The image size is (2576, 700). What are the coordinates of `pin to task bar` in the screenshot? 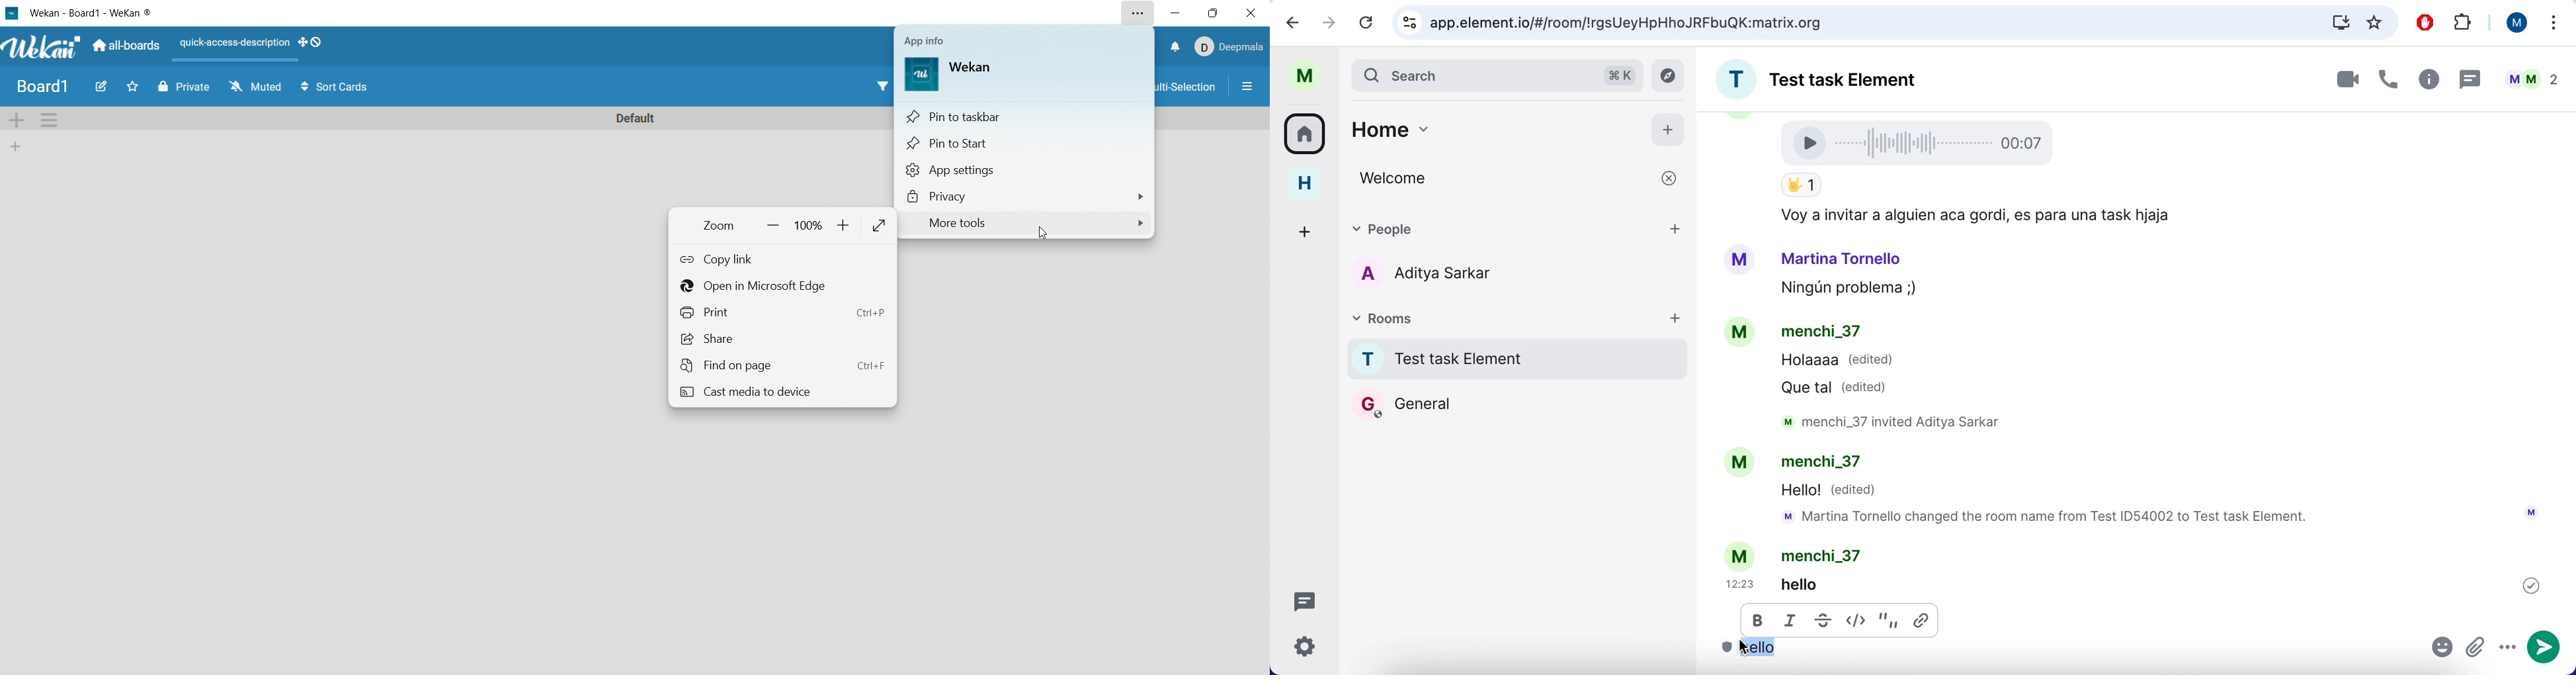 It's located at (1026, 117).